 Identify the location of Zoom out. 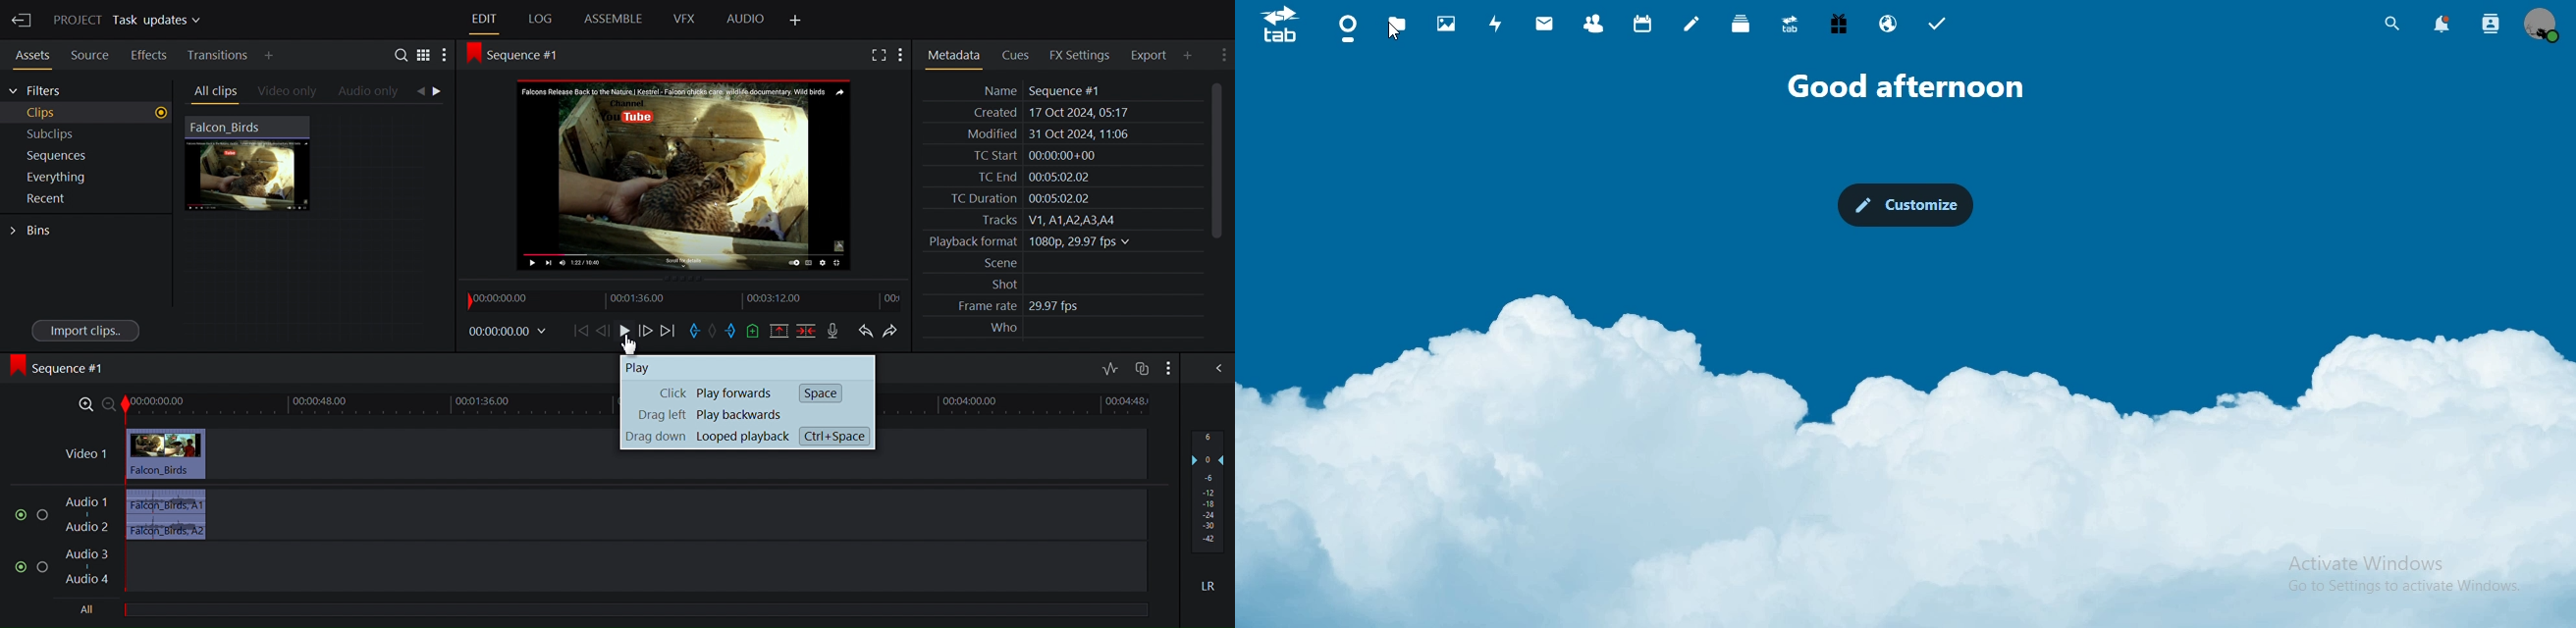
(110, 405).